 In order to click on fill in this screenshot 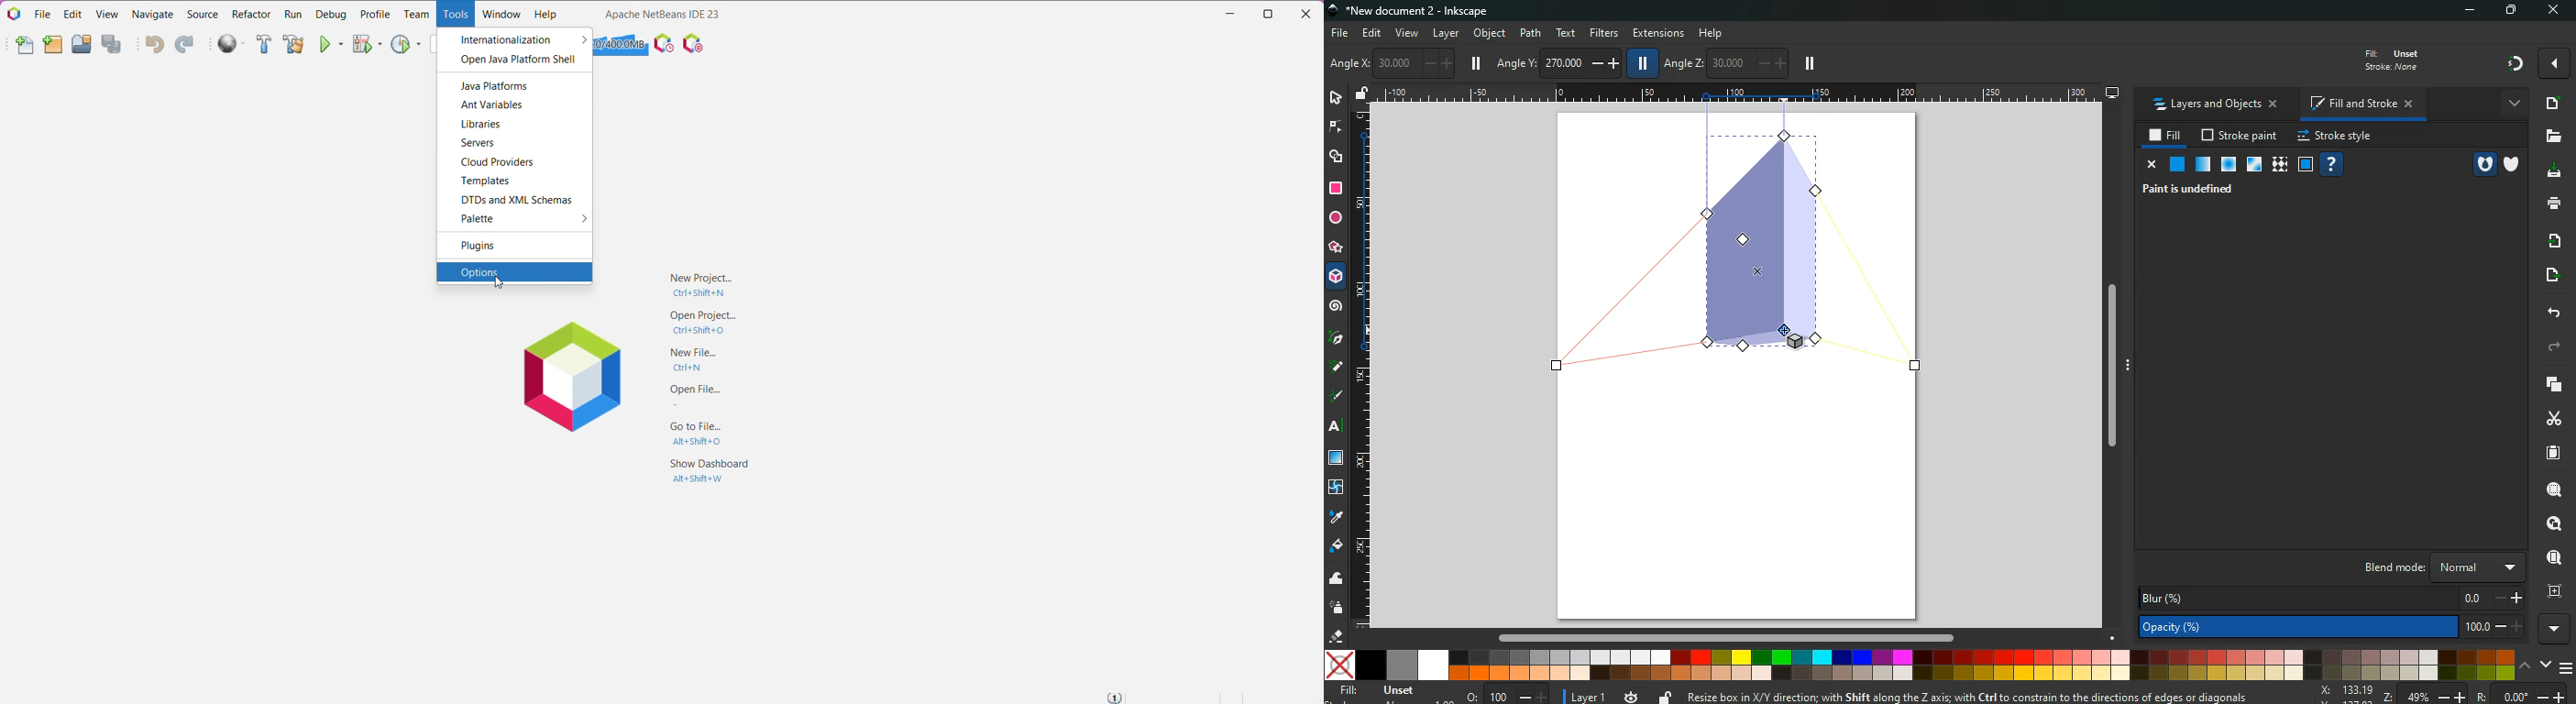, I will do `click(1387, 692)`.